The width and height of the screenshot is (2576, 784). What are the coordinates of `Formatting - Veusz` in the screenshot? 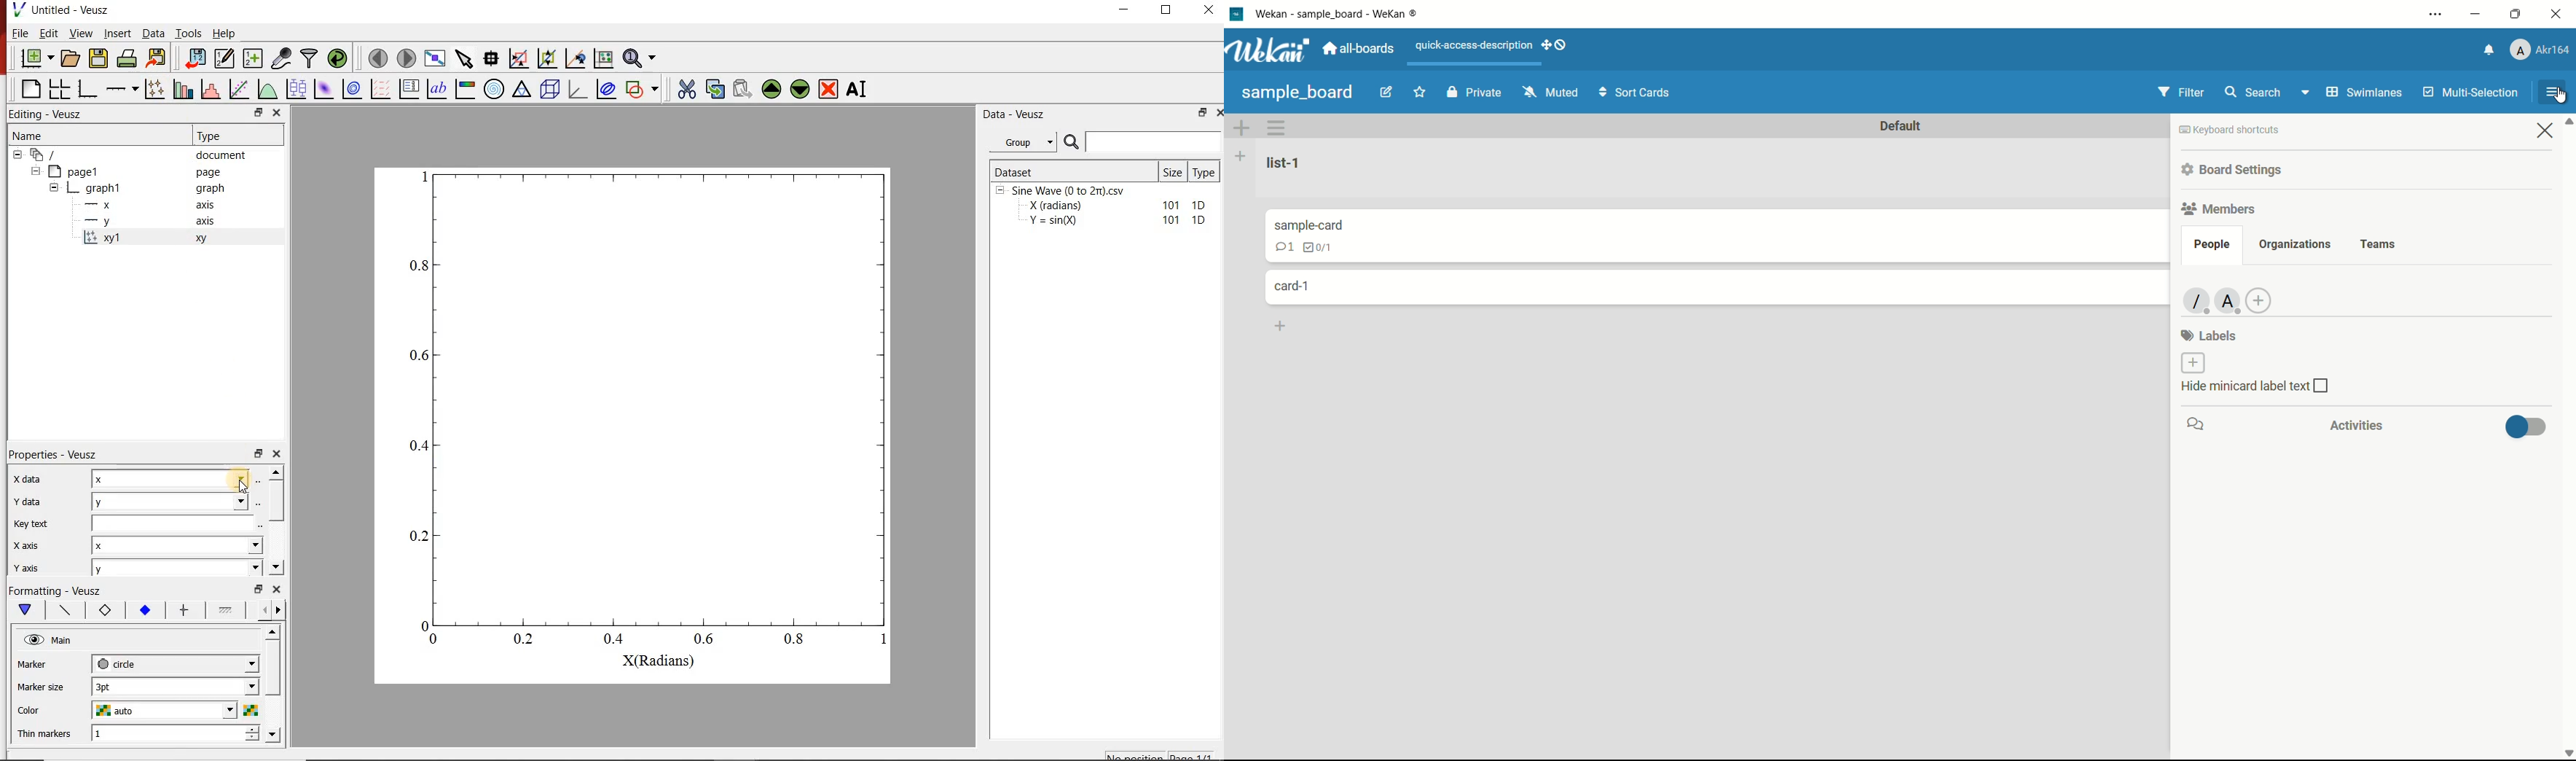 It's located at (55, 589).